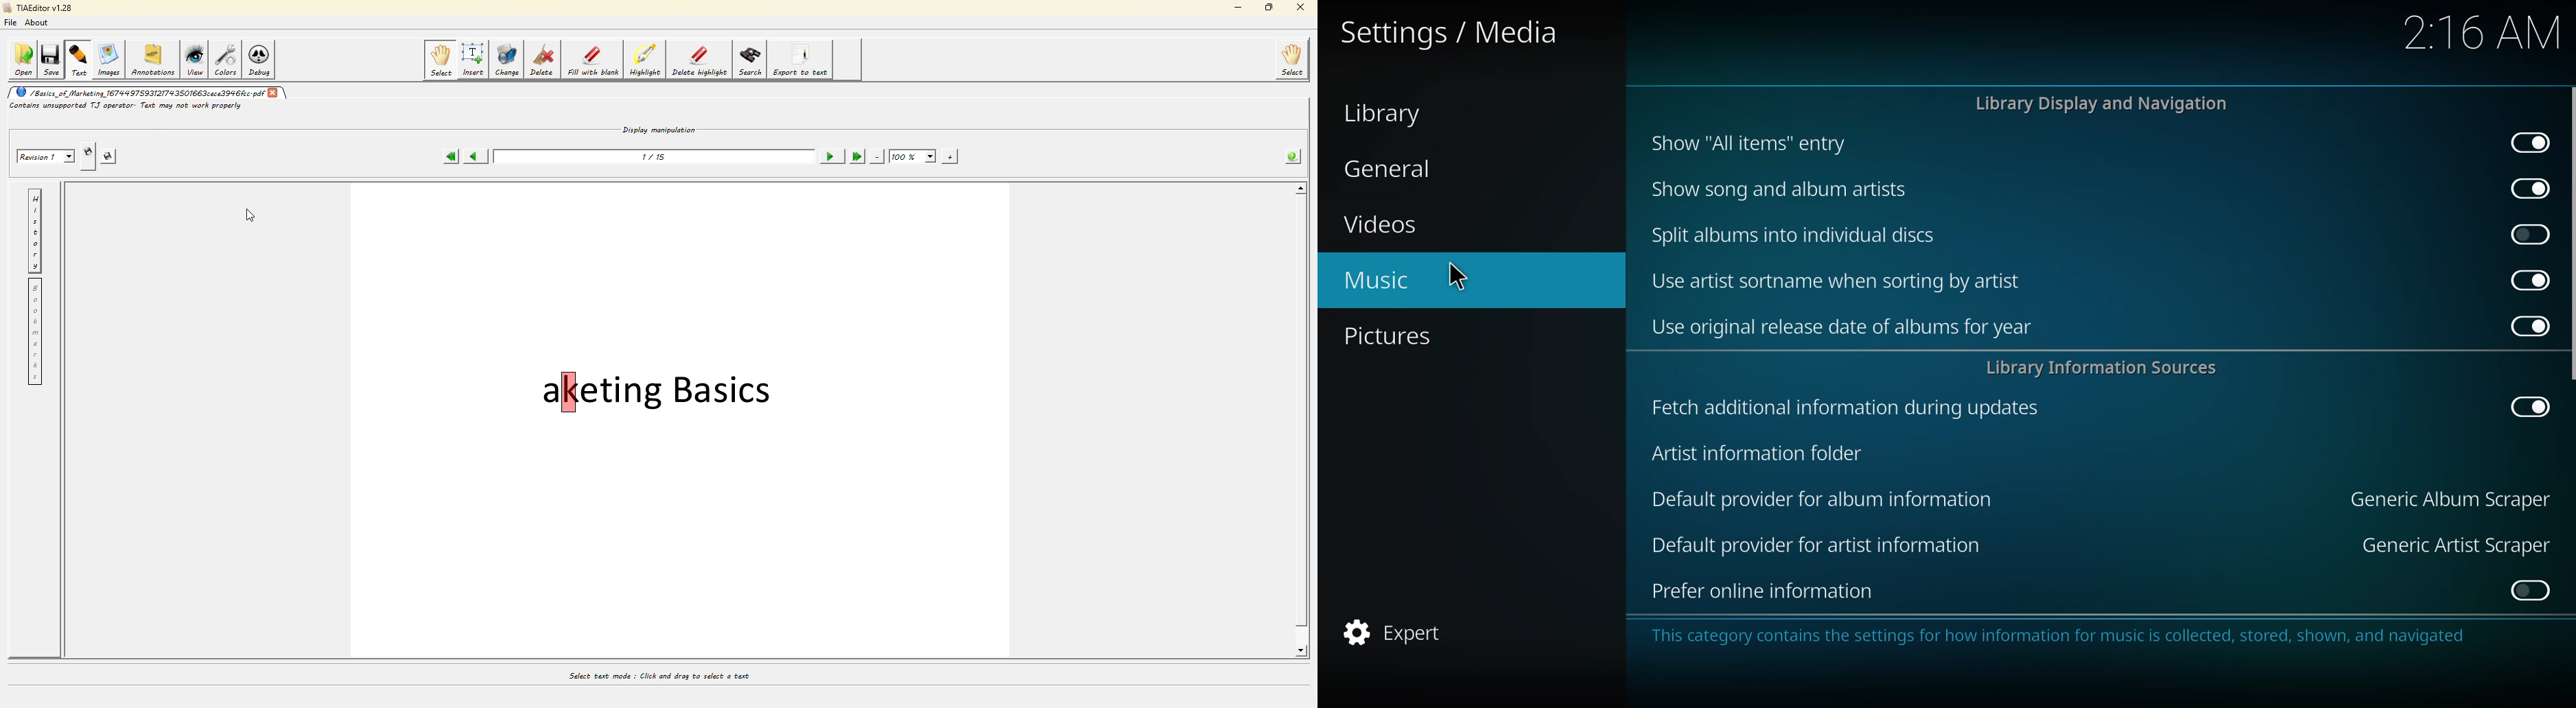  What do you see at coordinates (1761, 593) in the screenshot?
I see `prefer online information` at bounding box center [1761, 593].